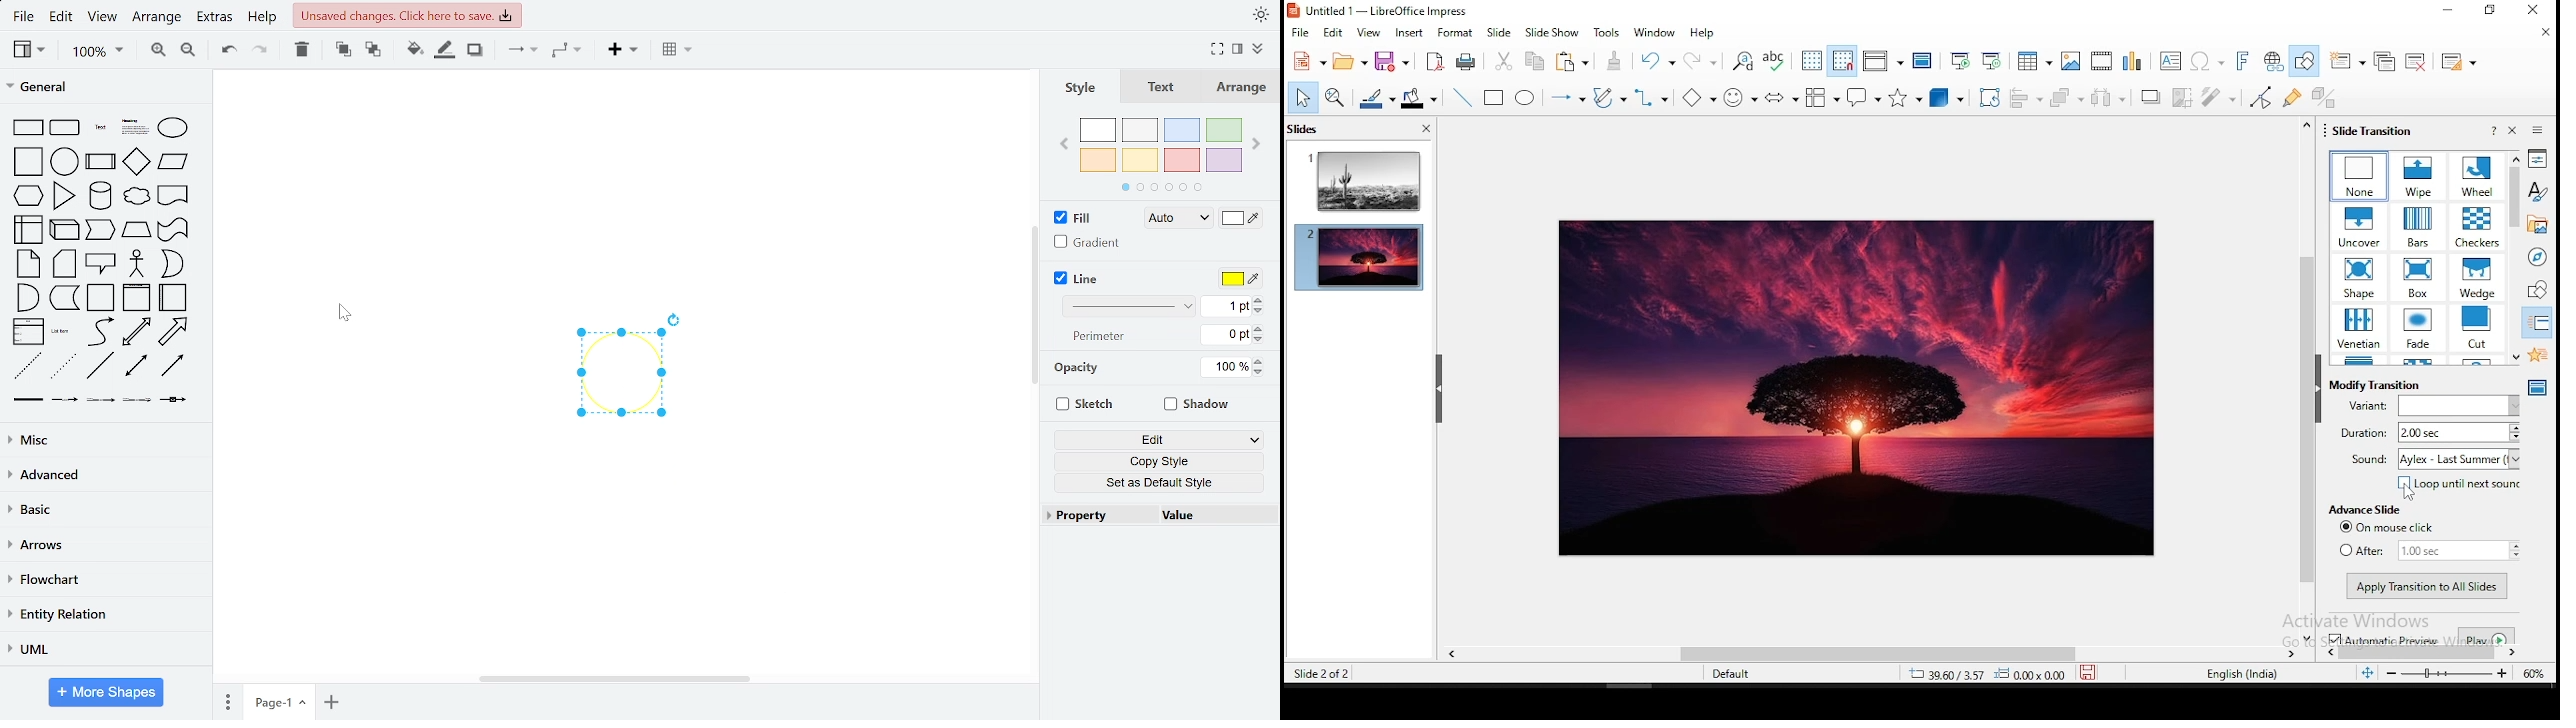 This screenshot has height=728, width=2576. What do you see at coordinates (65, 195) in the screenshot?
I see `triangle` at bounding box center [65, 195].